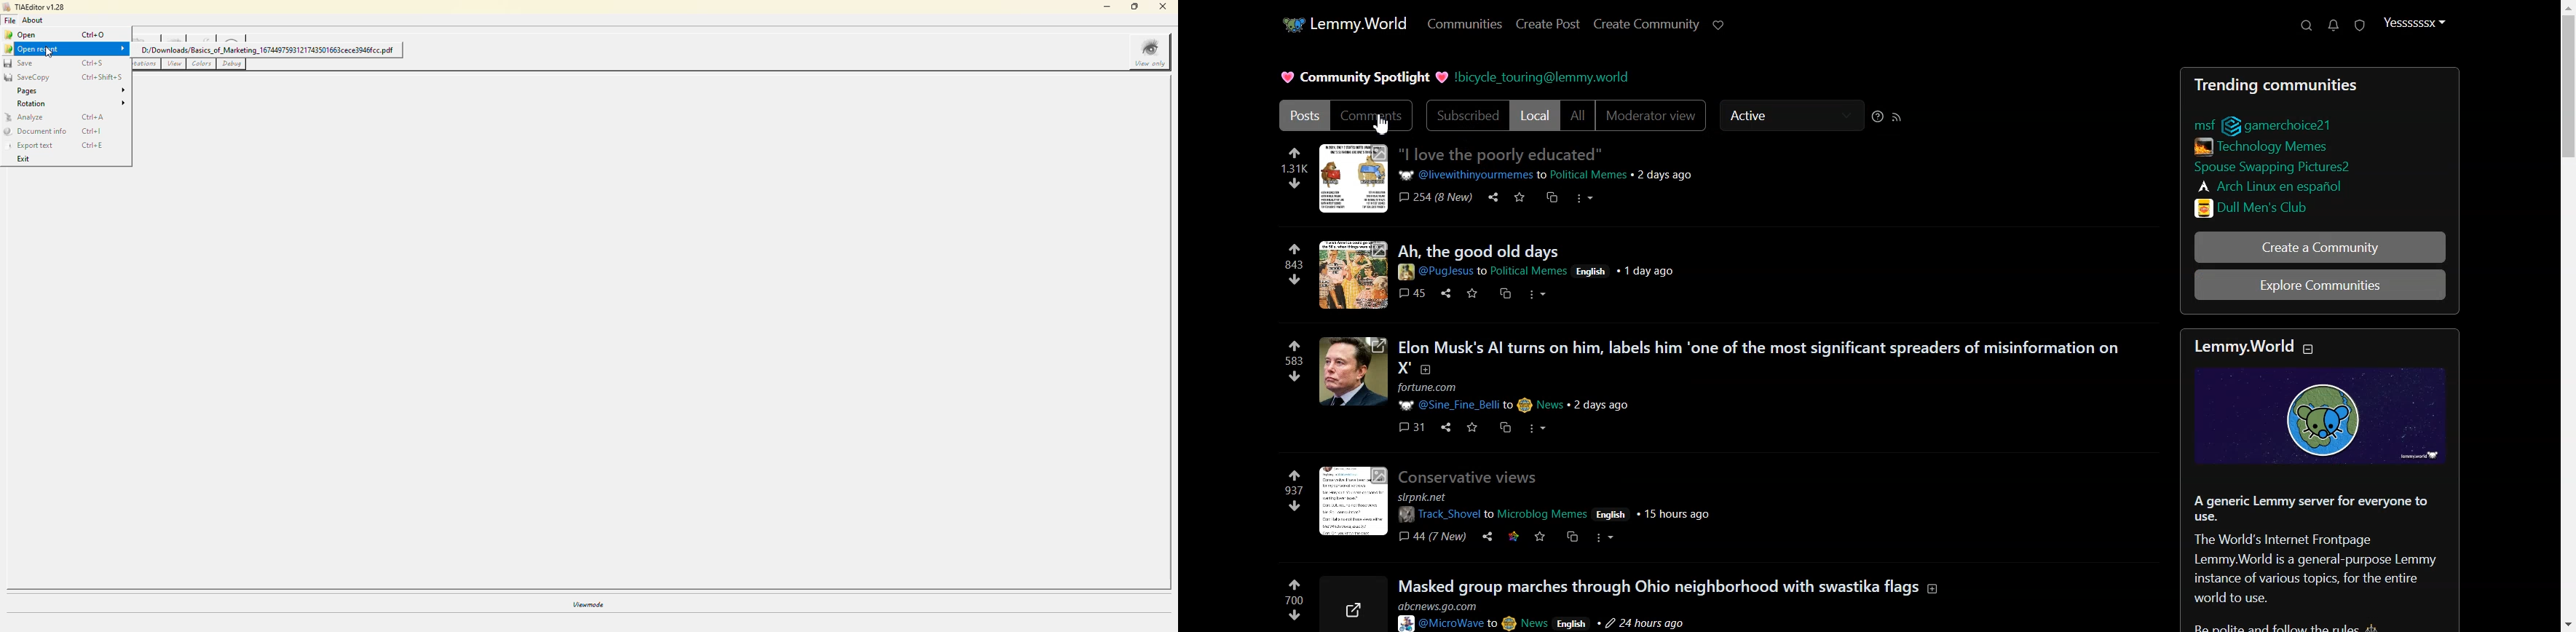  What do you see at coordinates (2307, 25) in the screenshot?
I see `Search` at bounding box center [2307, 25].